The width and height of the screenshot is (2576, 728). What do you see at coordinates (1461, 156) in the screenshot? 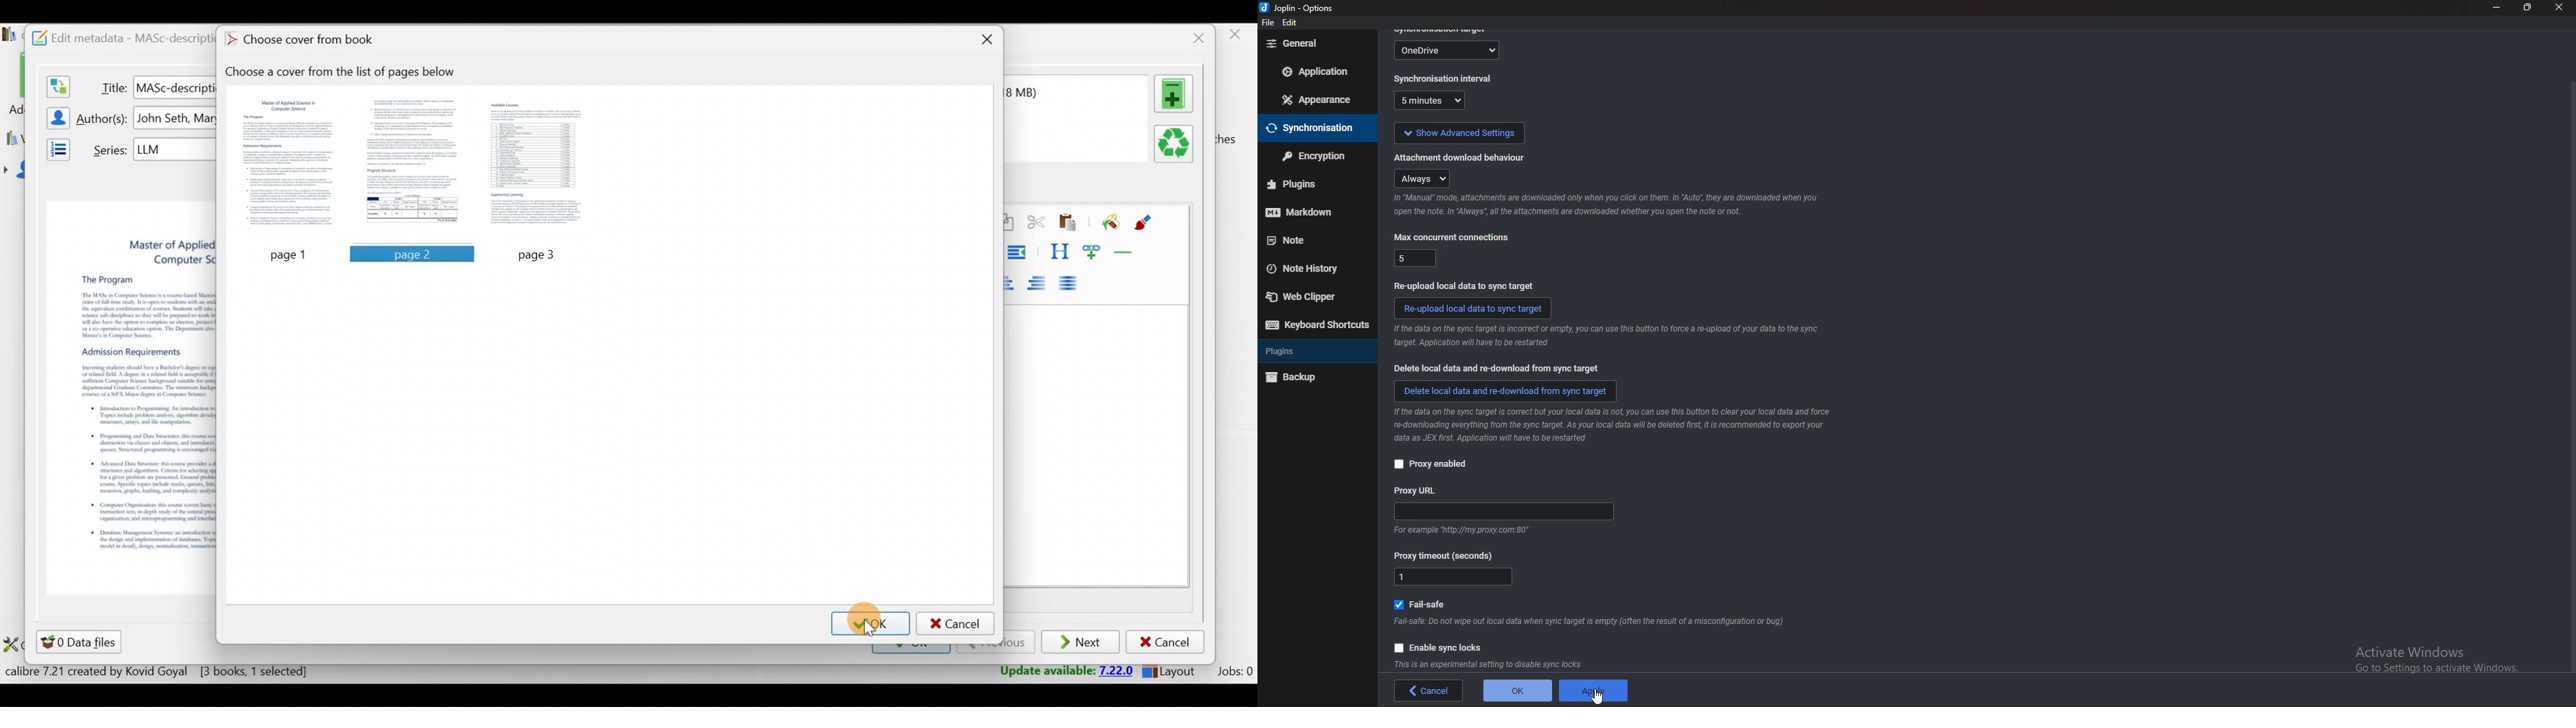
I see `attachment download behaviour` at bounding box center [1461, 156].